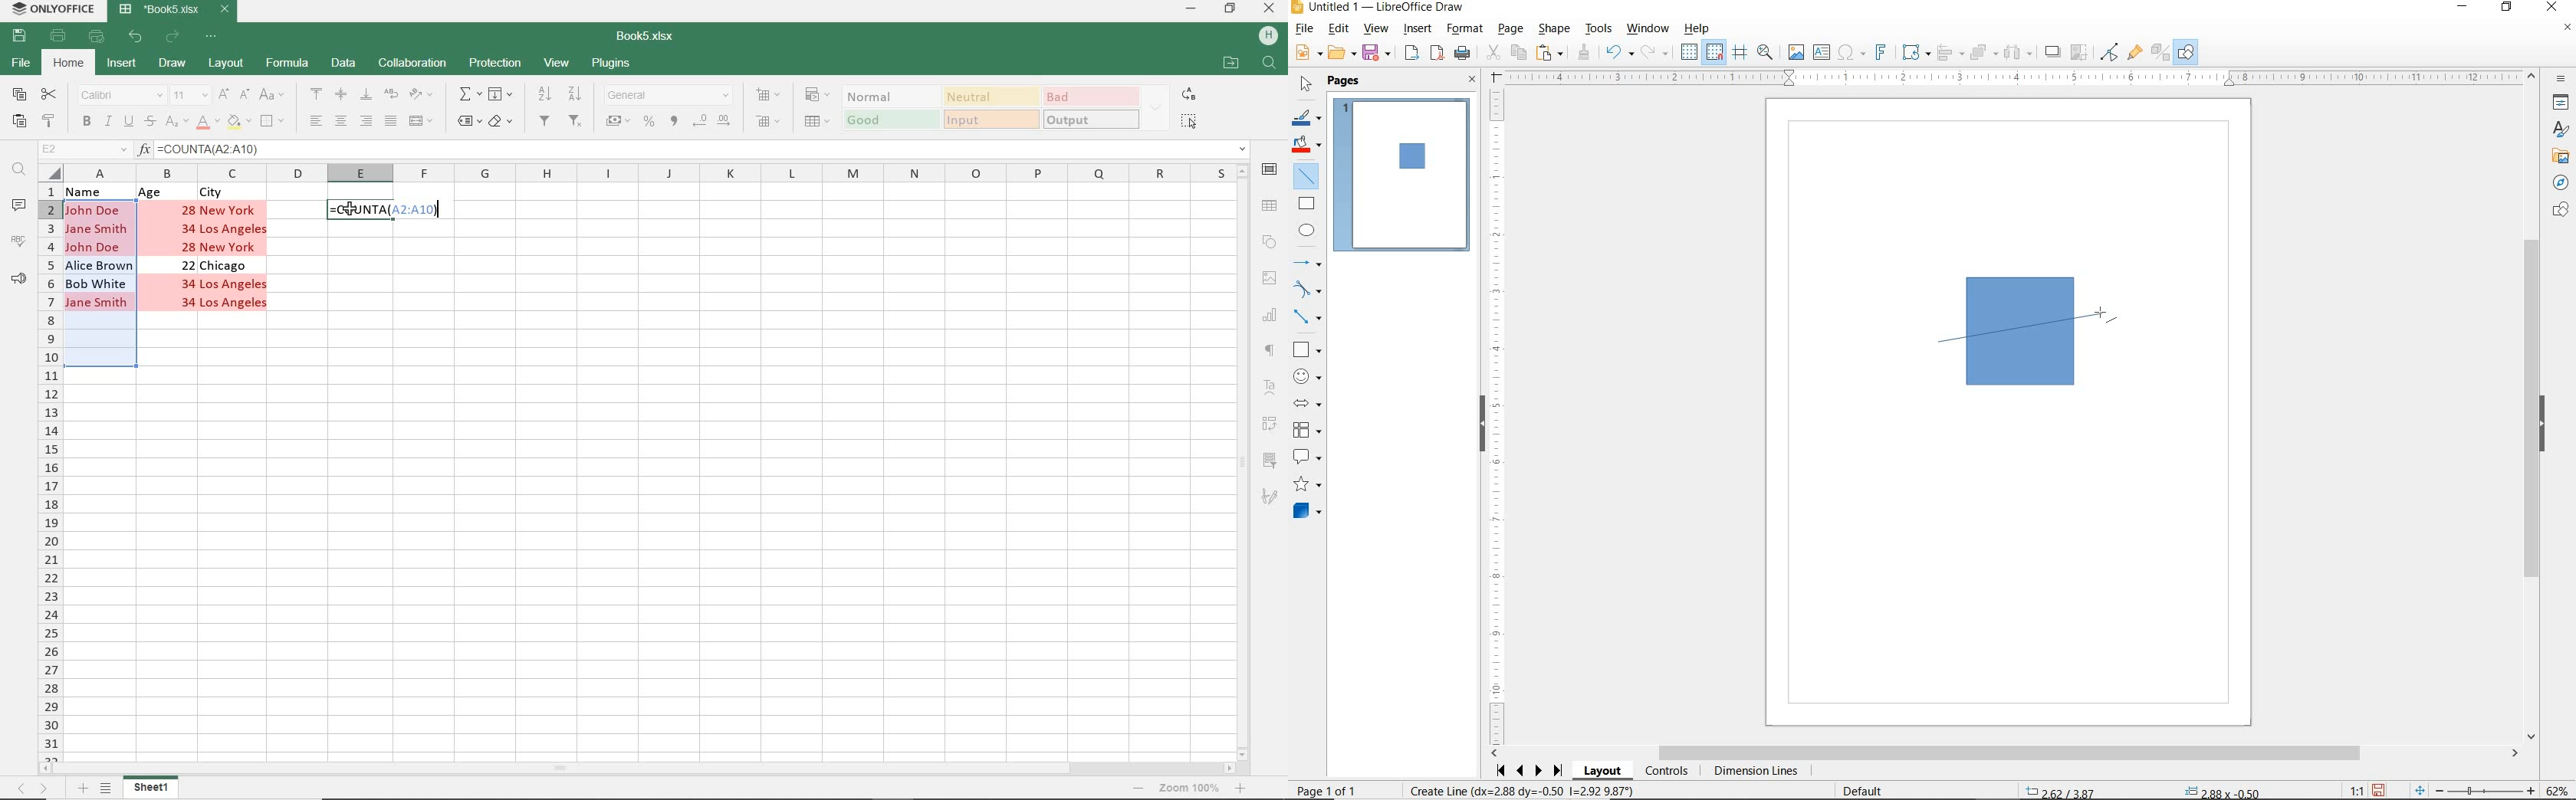 This screenshot has width=2576, height=812. Describe the element at coordinates (2187, 53) in the screenshot. I see `SHOW DRAW FUNCTIONS` at that location.